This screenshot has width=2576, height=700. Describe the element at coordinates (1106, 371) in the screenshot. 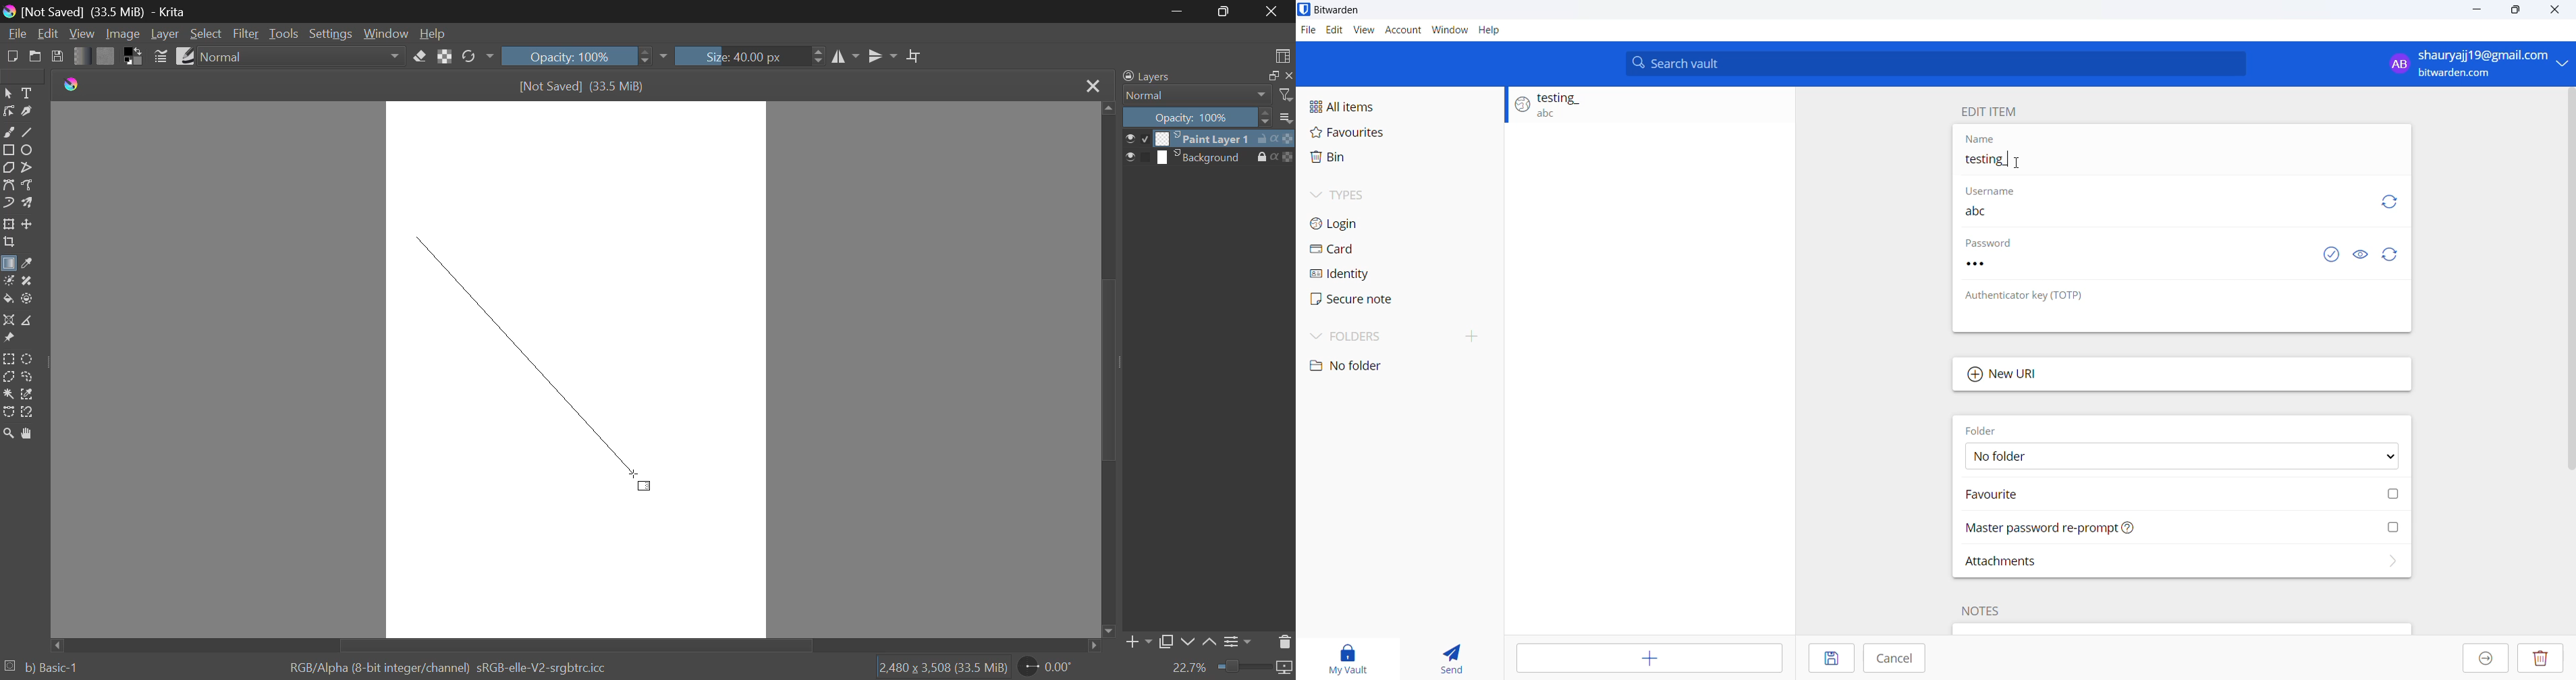

I see `Scroll Bar` at that location.